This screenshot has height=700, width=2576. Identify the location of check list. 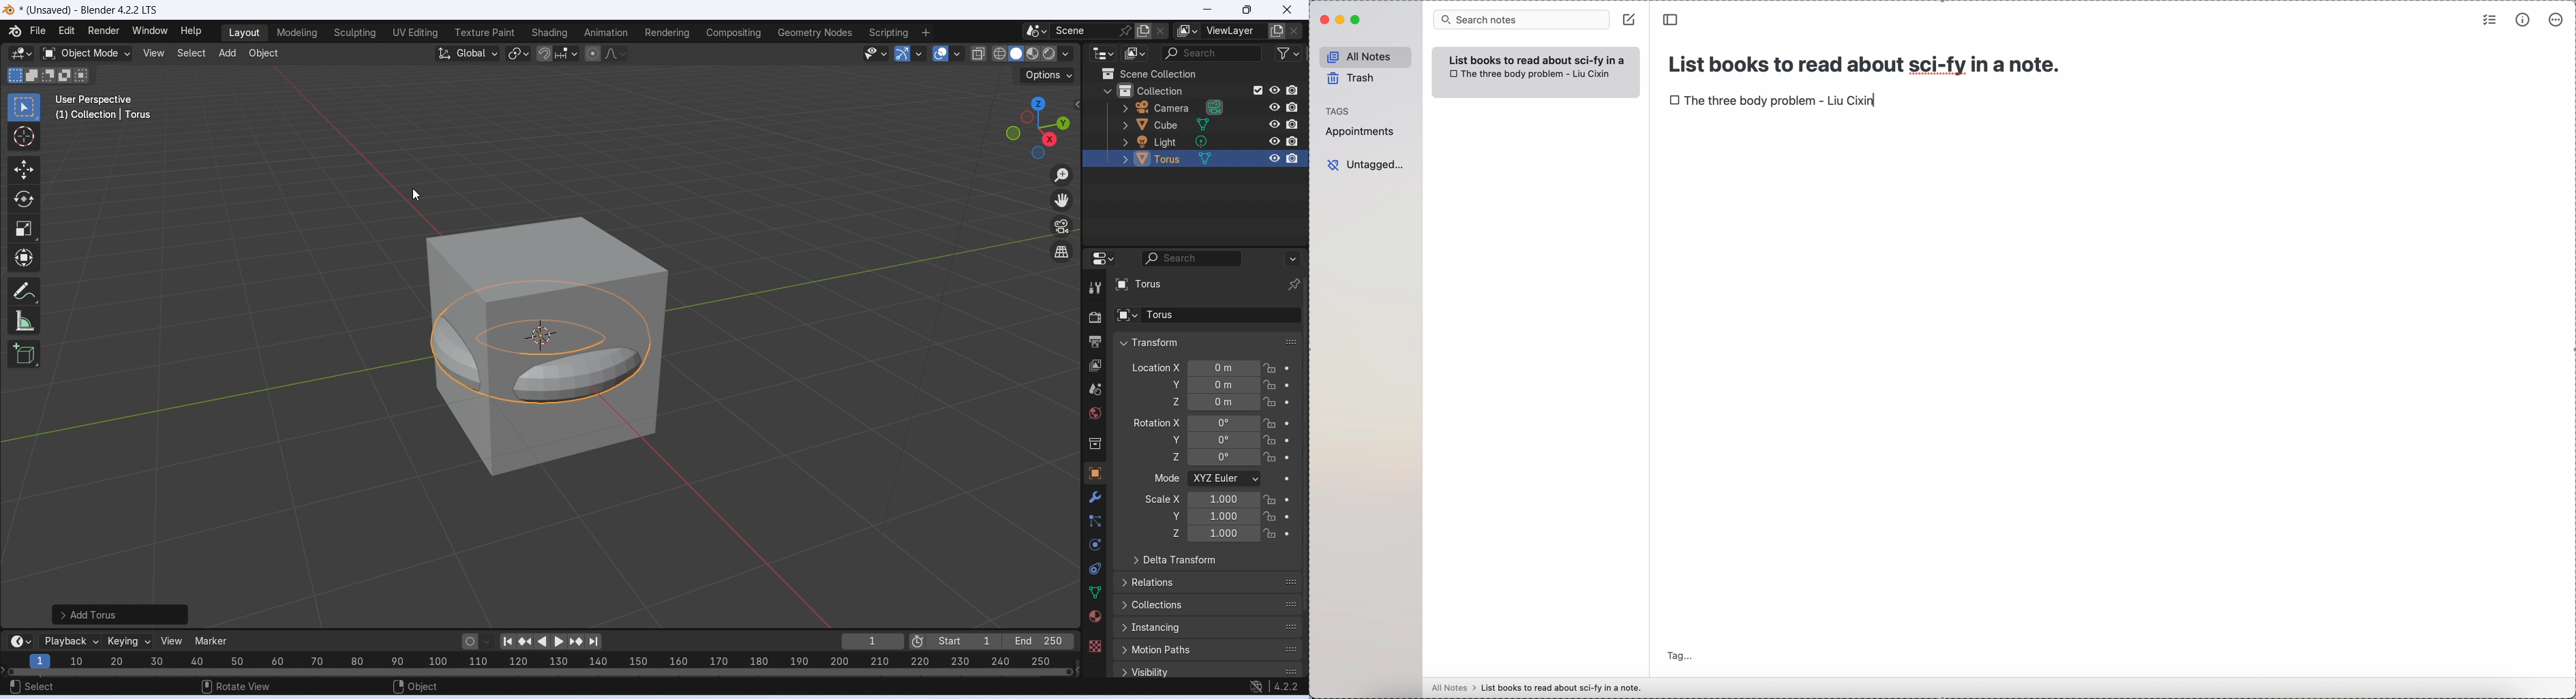
(2490, 20).